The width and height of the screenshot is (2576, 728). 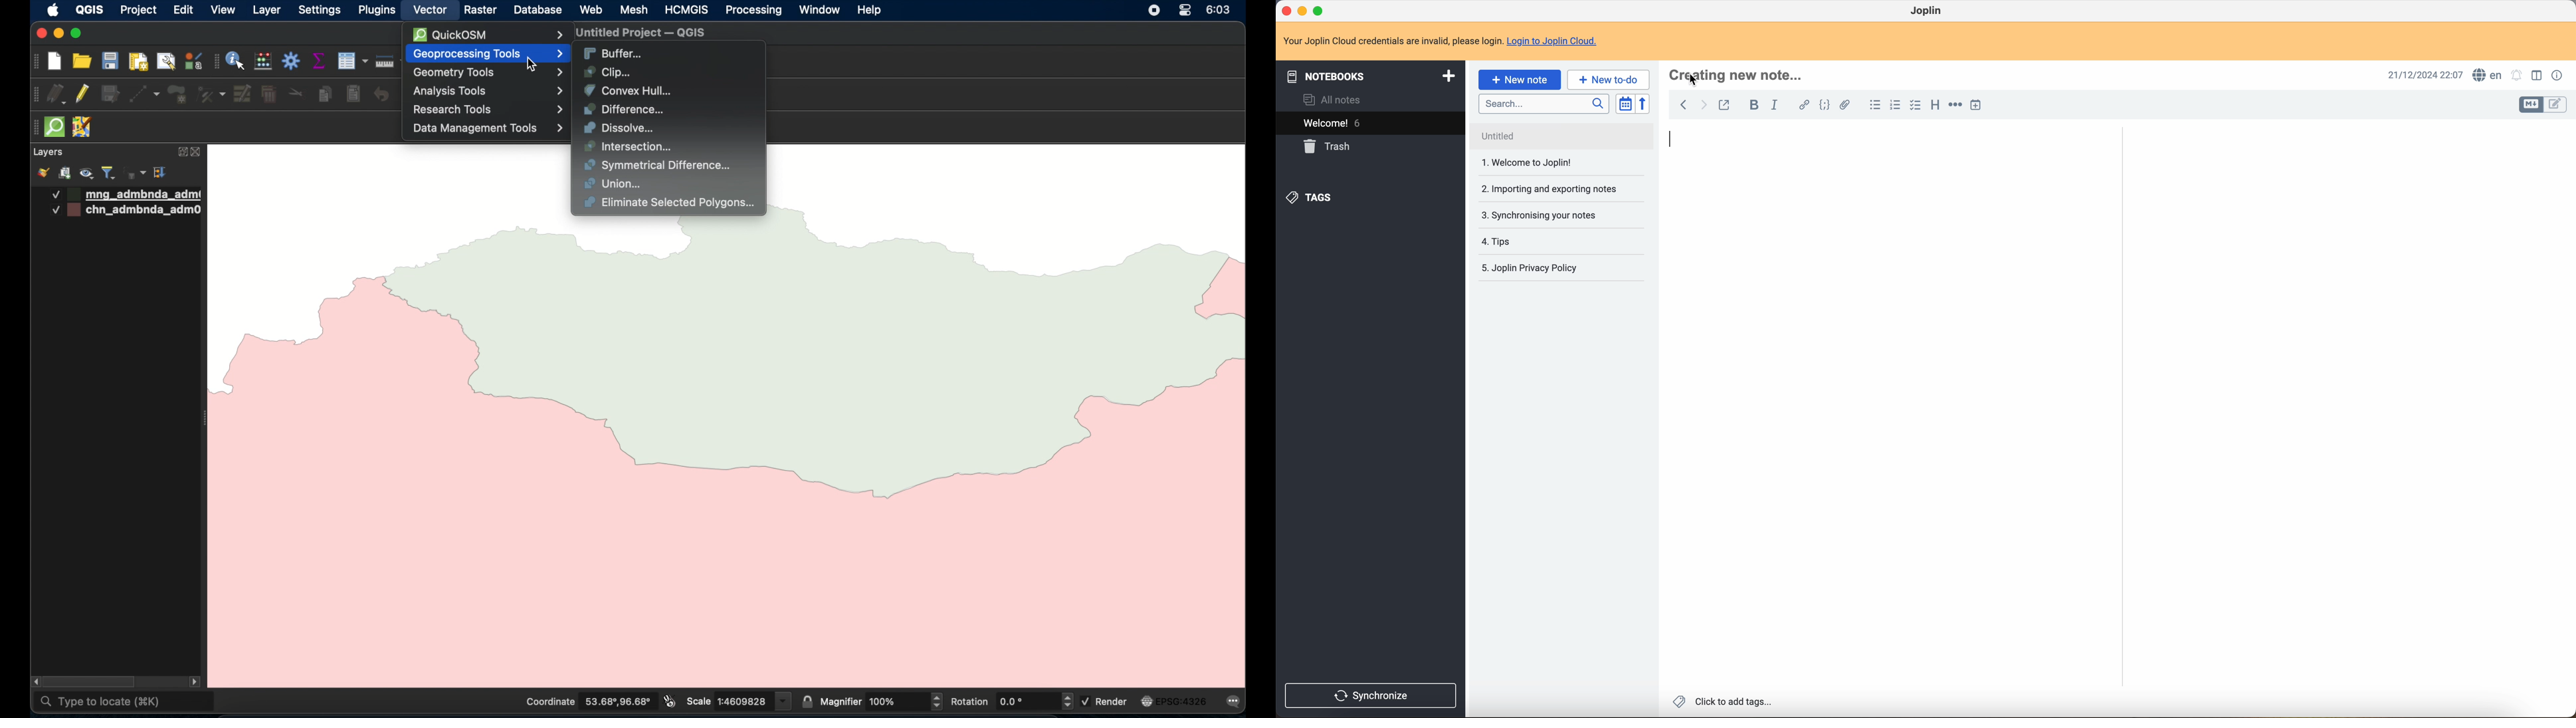 What do you see at coordinates (235, 62) in the screenshot?
I see `` at bounding box center [235, 62].